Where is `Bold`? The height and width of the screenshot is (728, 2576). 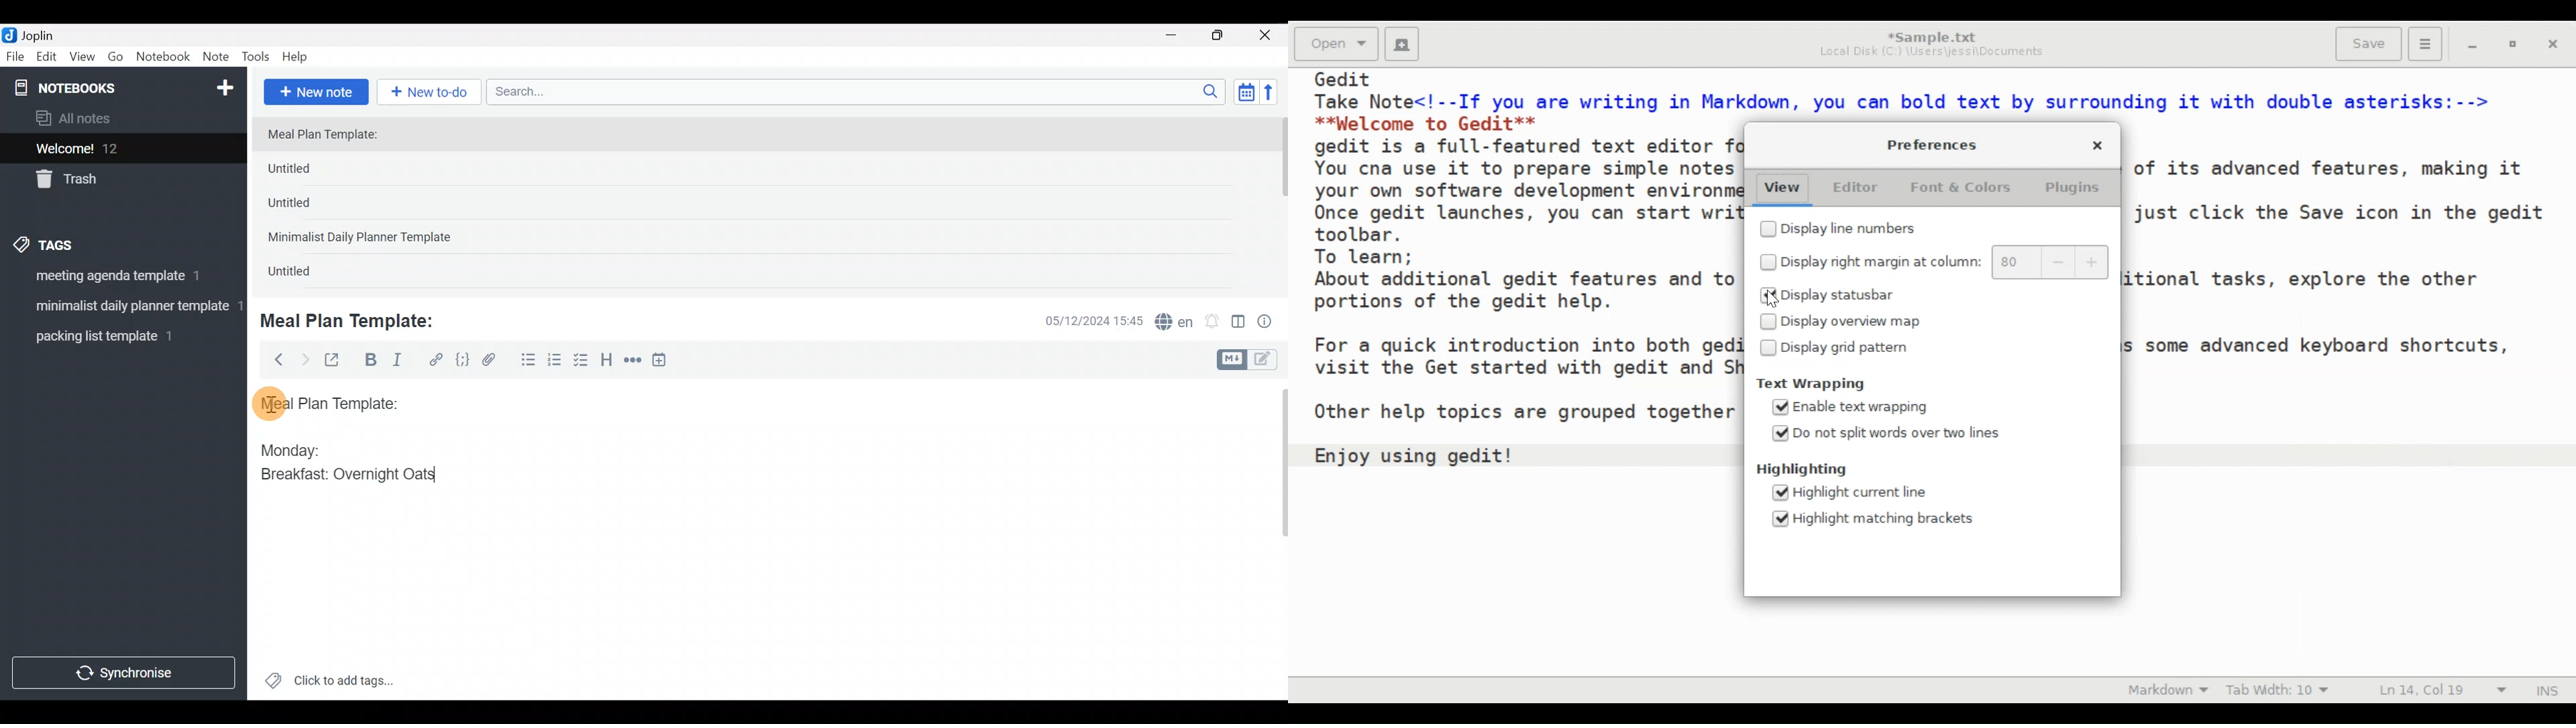 Bold is located at coordinates (370, 361).